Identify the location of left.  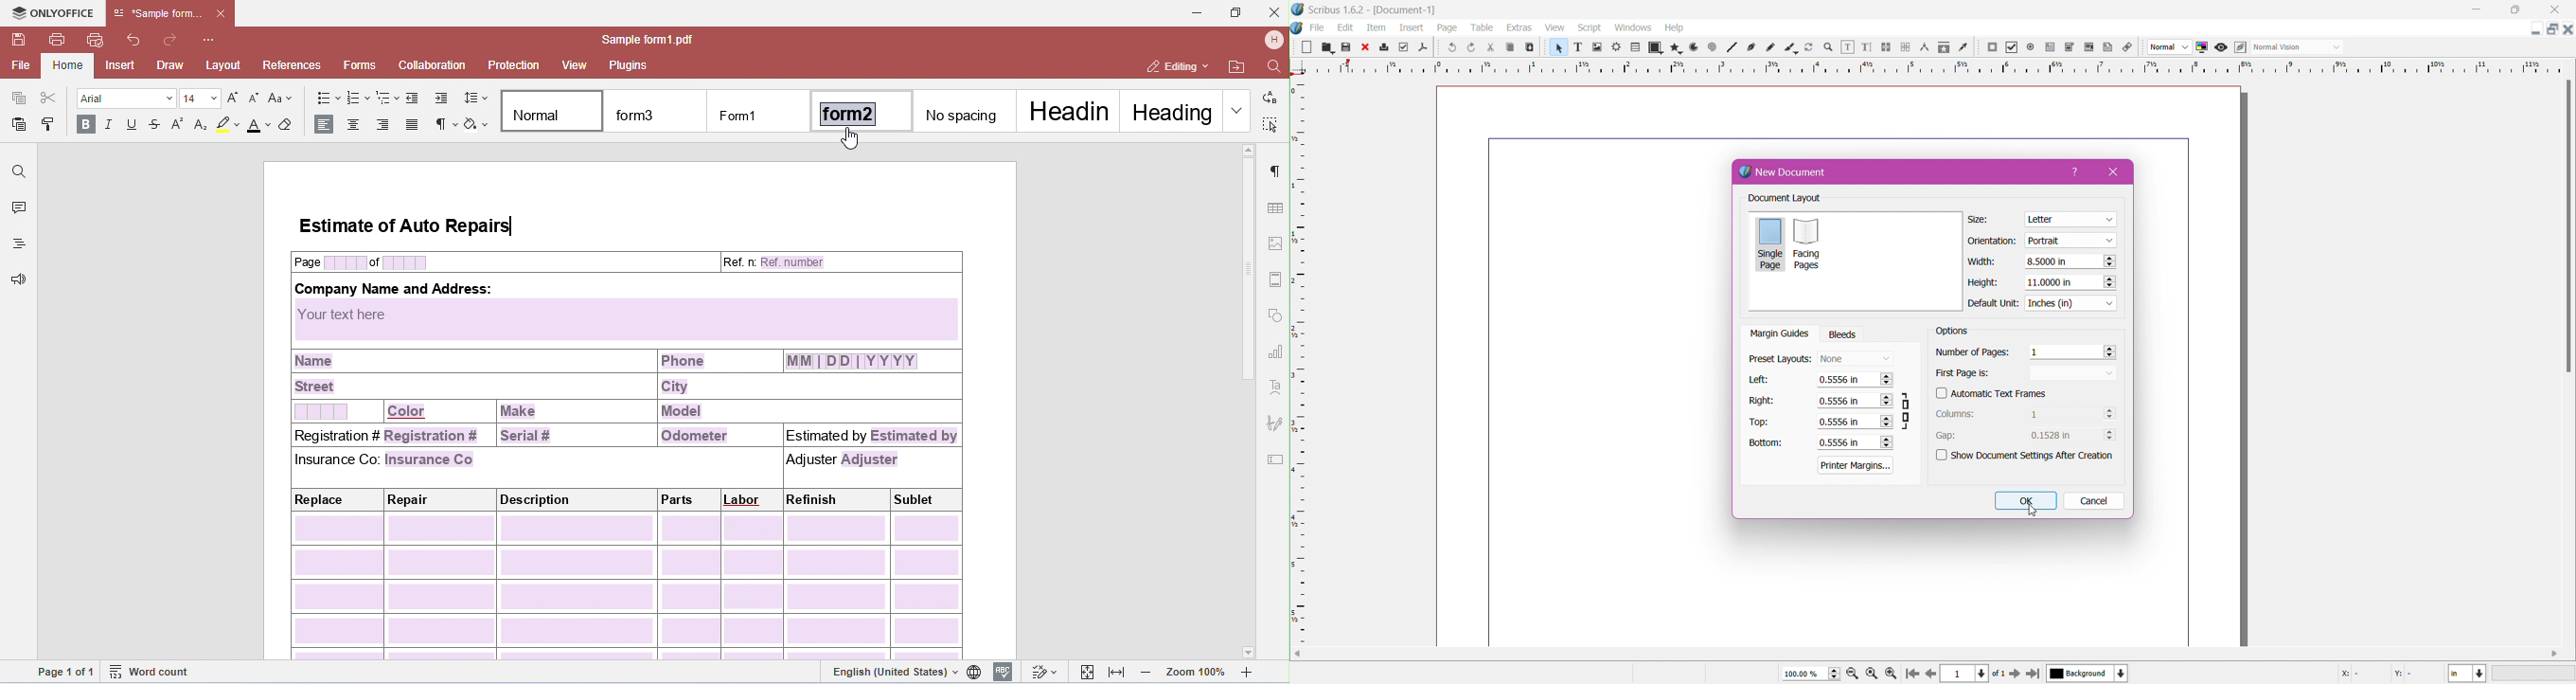
(1764, 380).